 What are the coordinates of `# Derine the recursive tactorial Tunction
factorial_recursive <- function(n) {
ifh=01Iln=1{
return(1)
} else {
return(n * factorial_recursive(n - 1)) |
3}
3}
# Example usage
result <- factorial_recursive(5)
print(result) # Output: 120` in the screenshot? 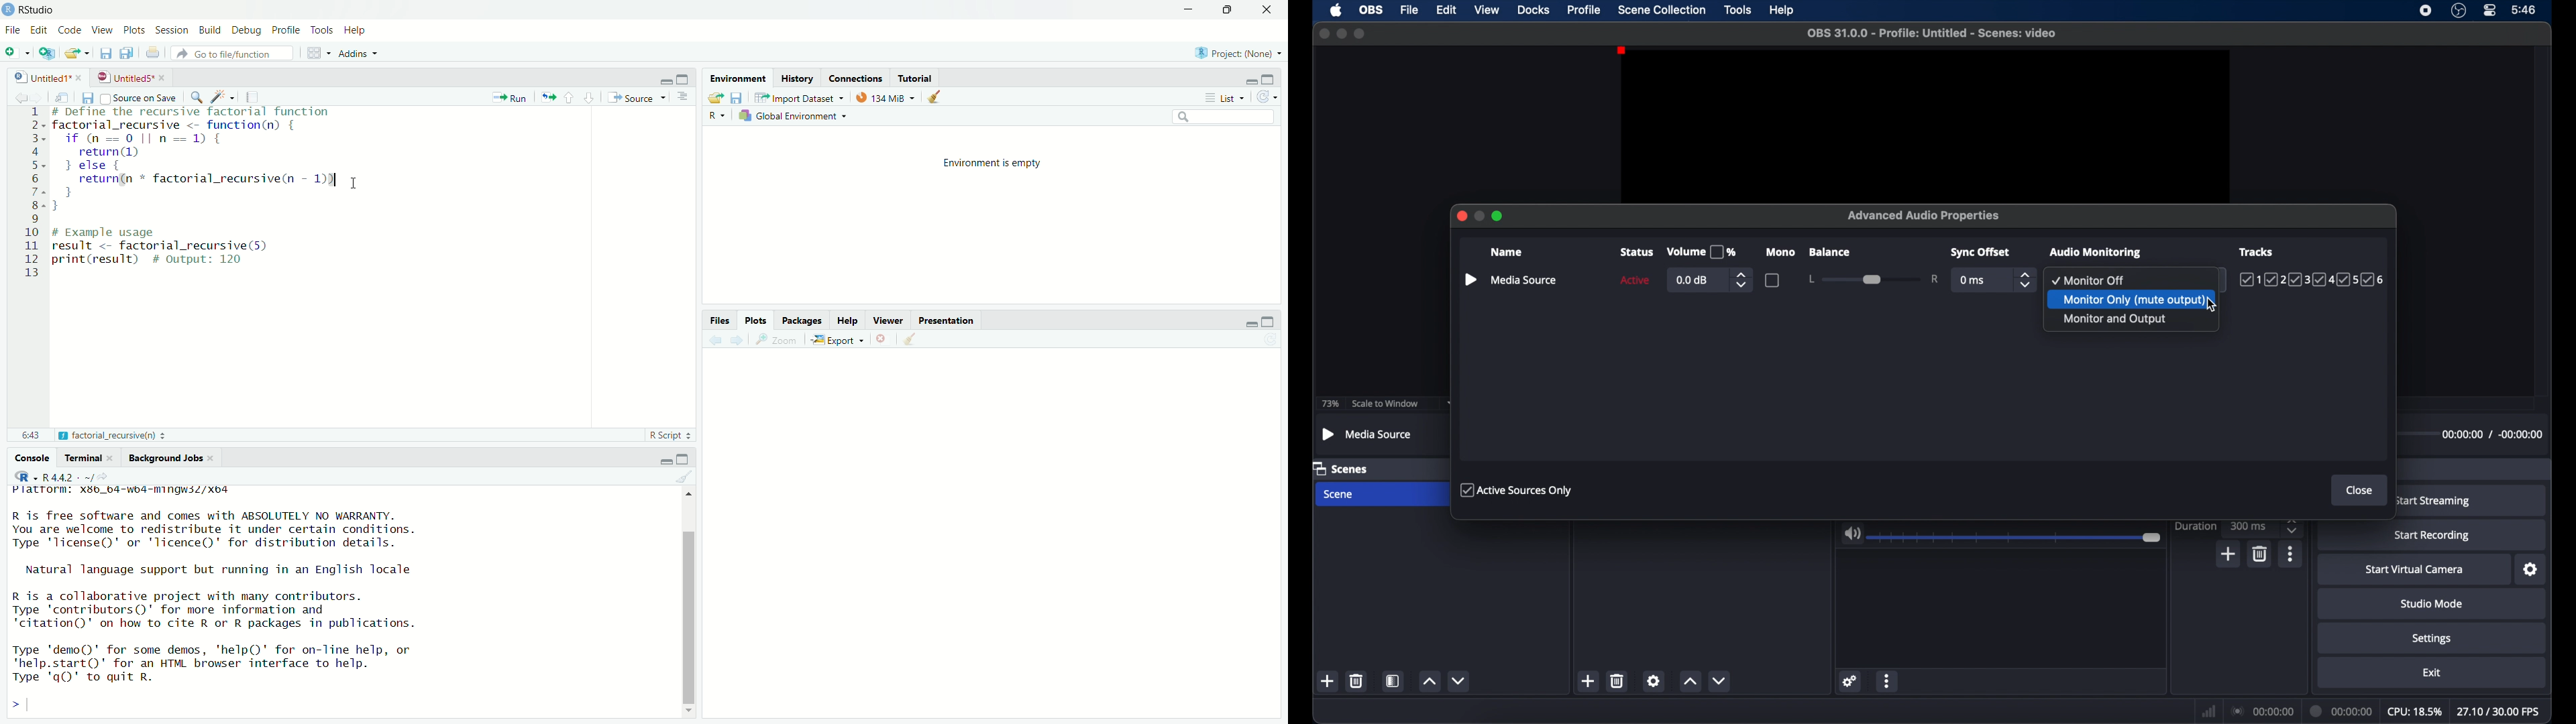 It's located at (213, 191).